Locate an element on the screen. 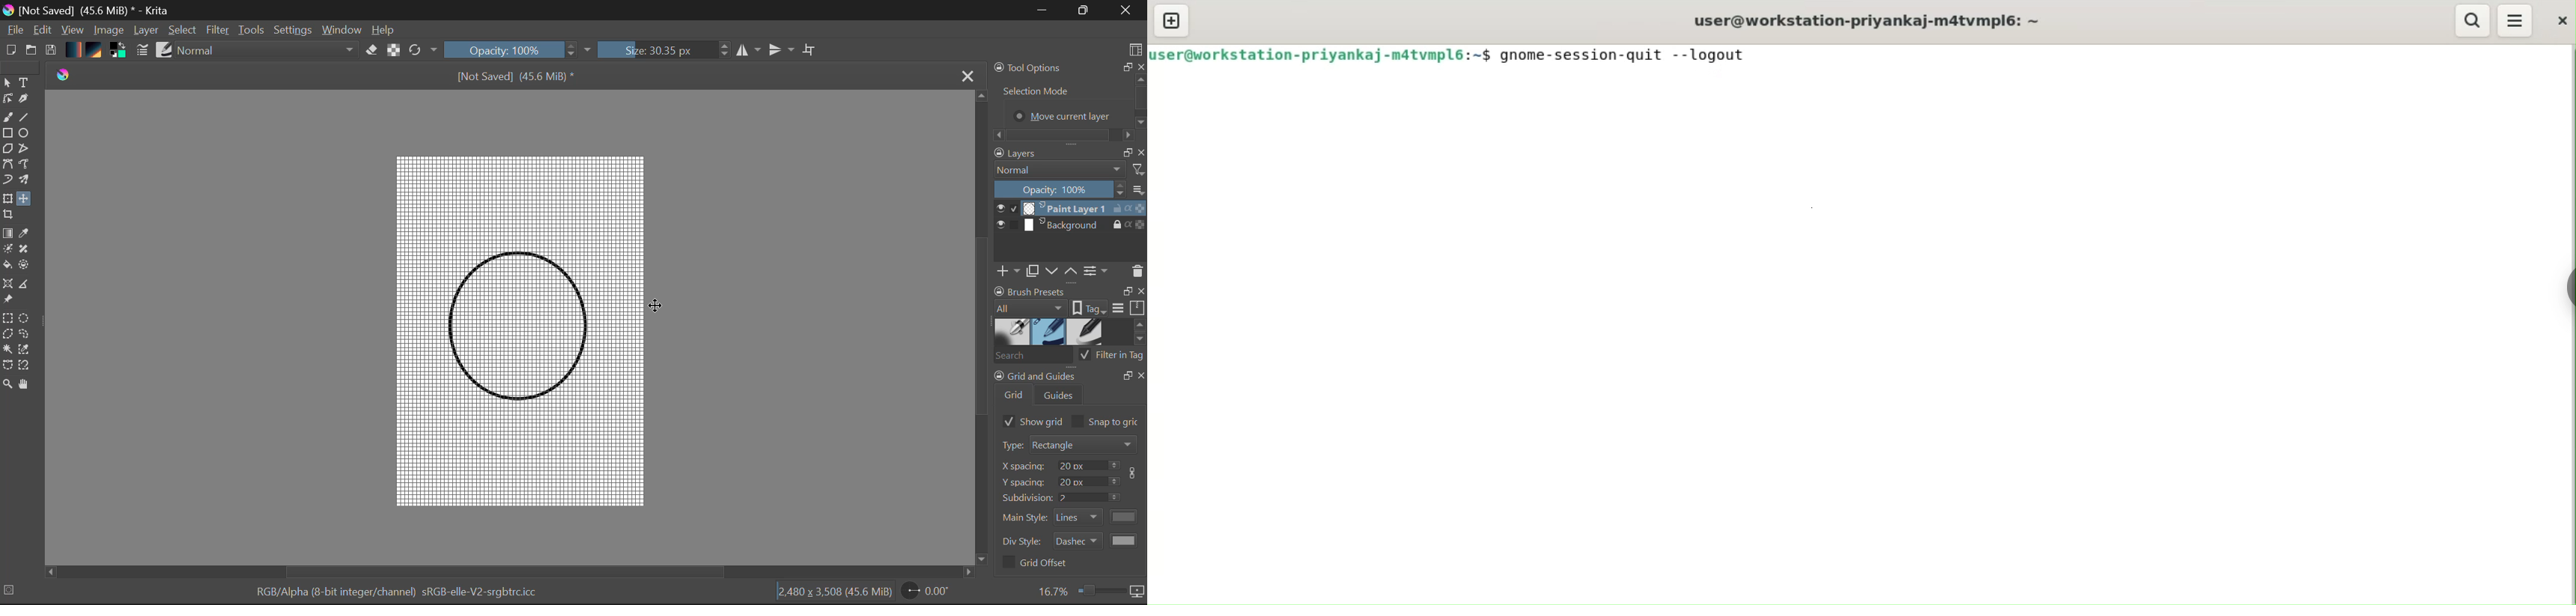 The image size is (2576, 616). Help is located at coordinates (386, 30).